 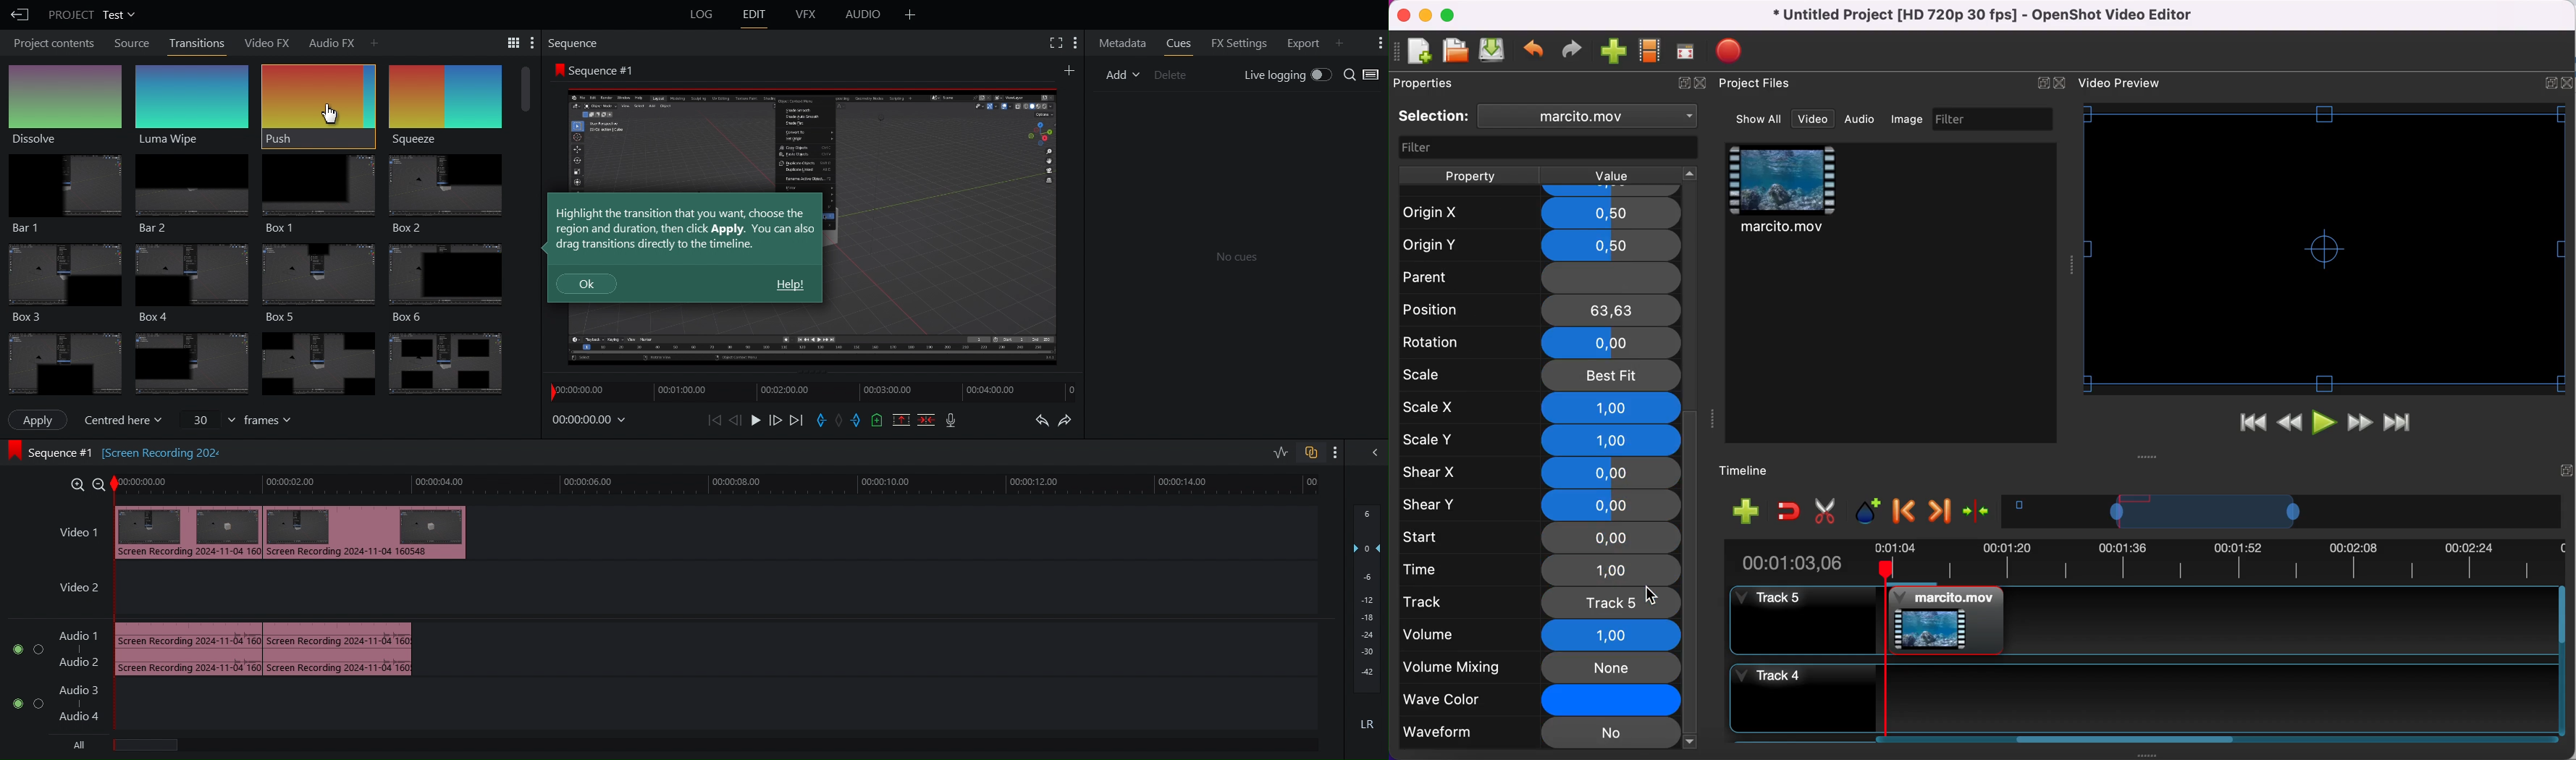 I want to click on Export, so click(x=1300, y=42).